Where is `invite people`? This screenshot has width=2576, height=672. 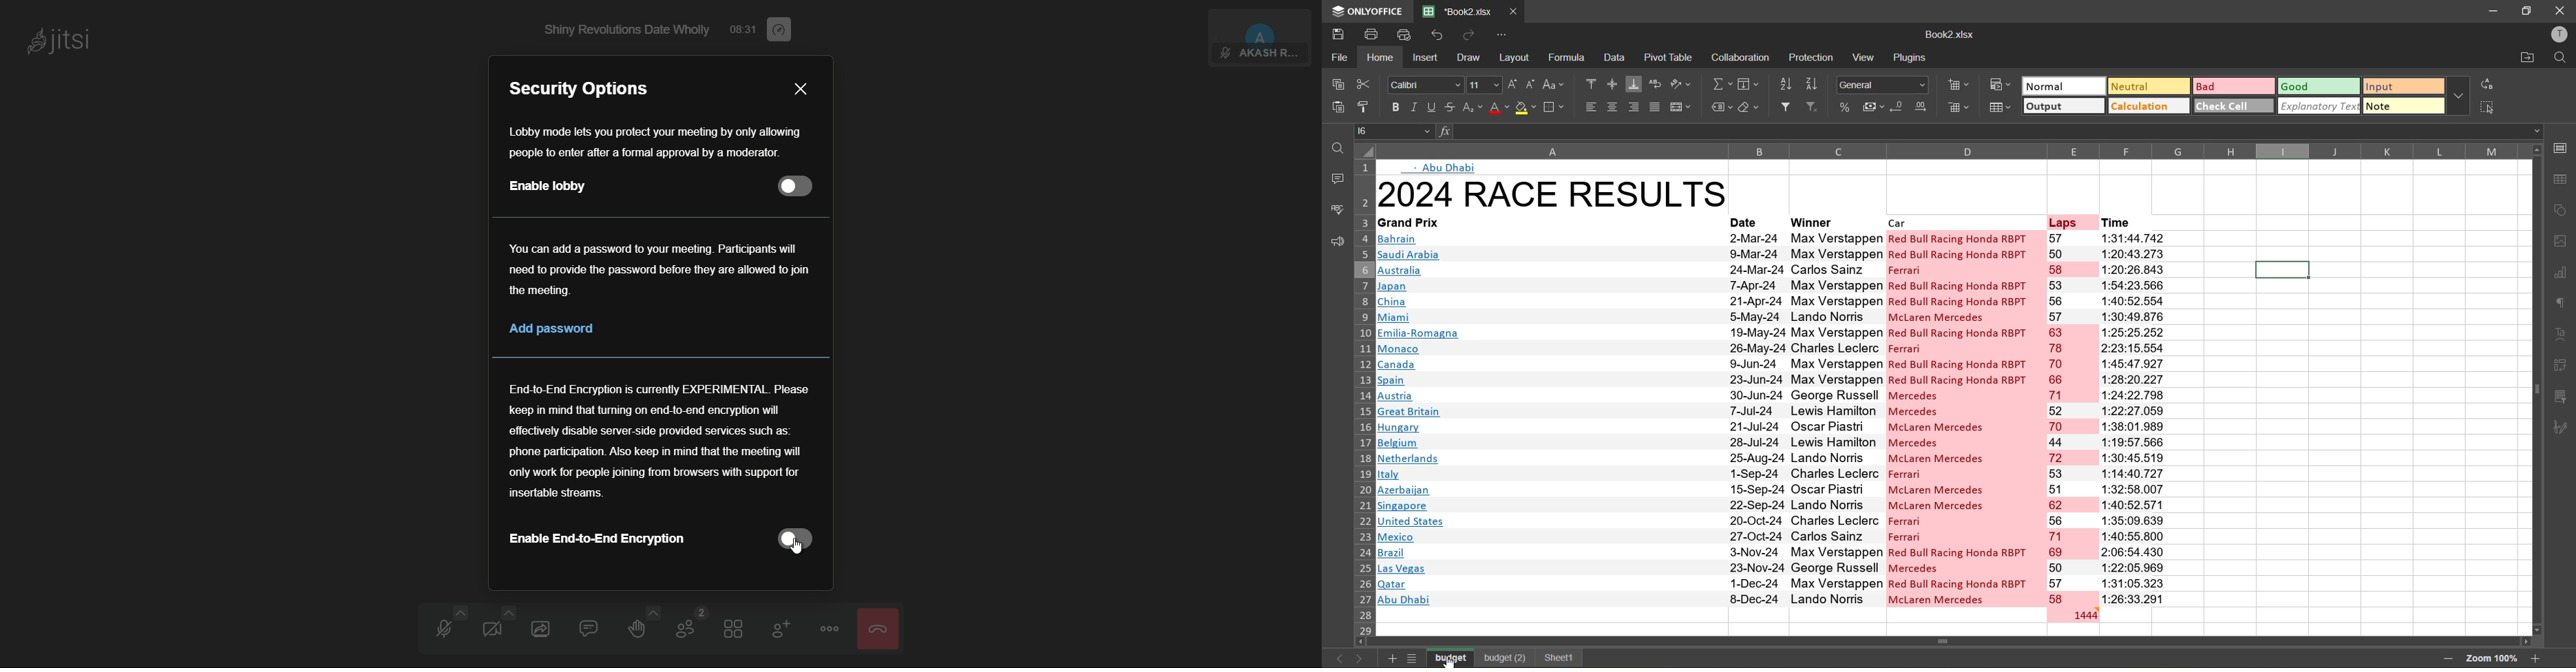 invite people is located at coordinates (780, 626).